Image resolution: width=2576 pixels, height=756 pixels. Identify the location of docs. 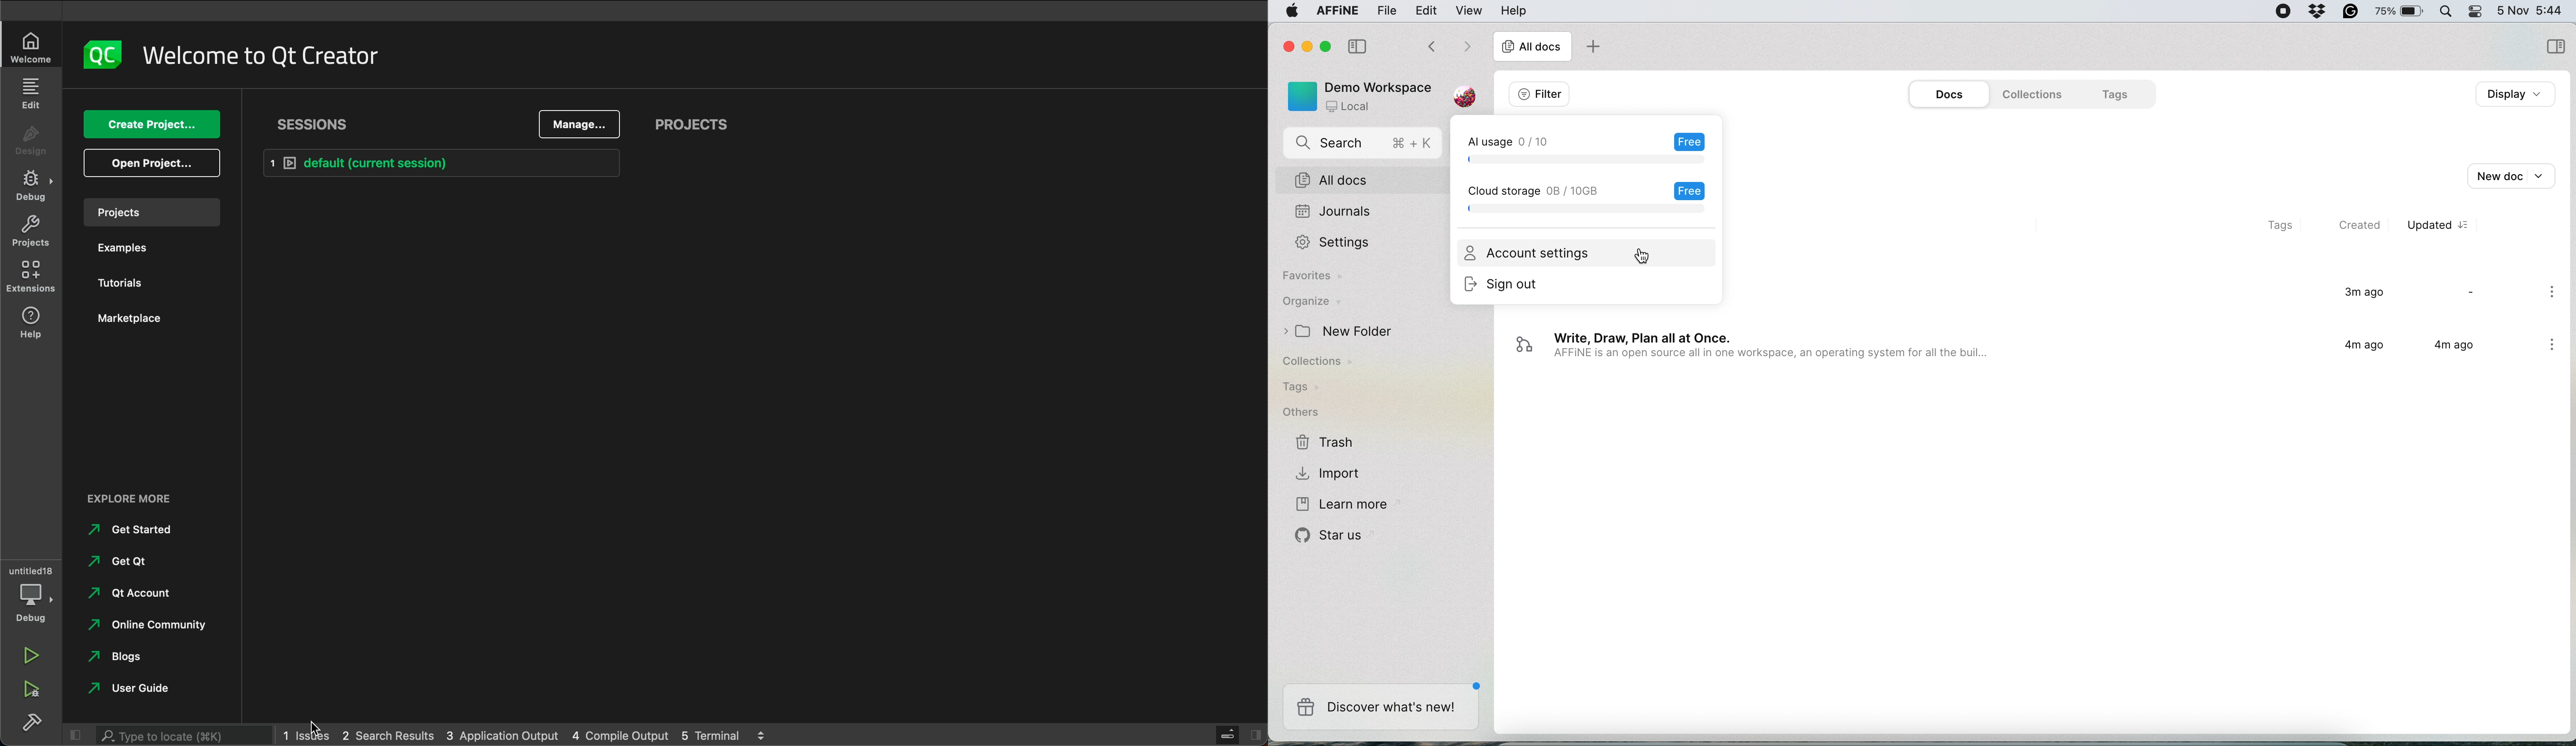
(1949, 95).